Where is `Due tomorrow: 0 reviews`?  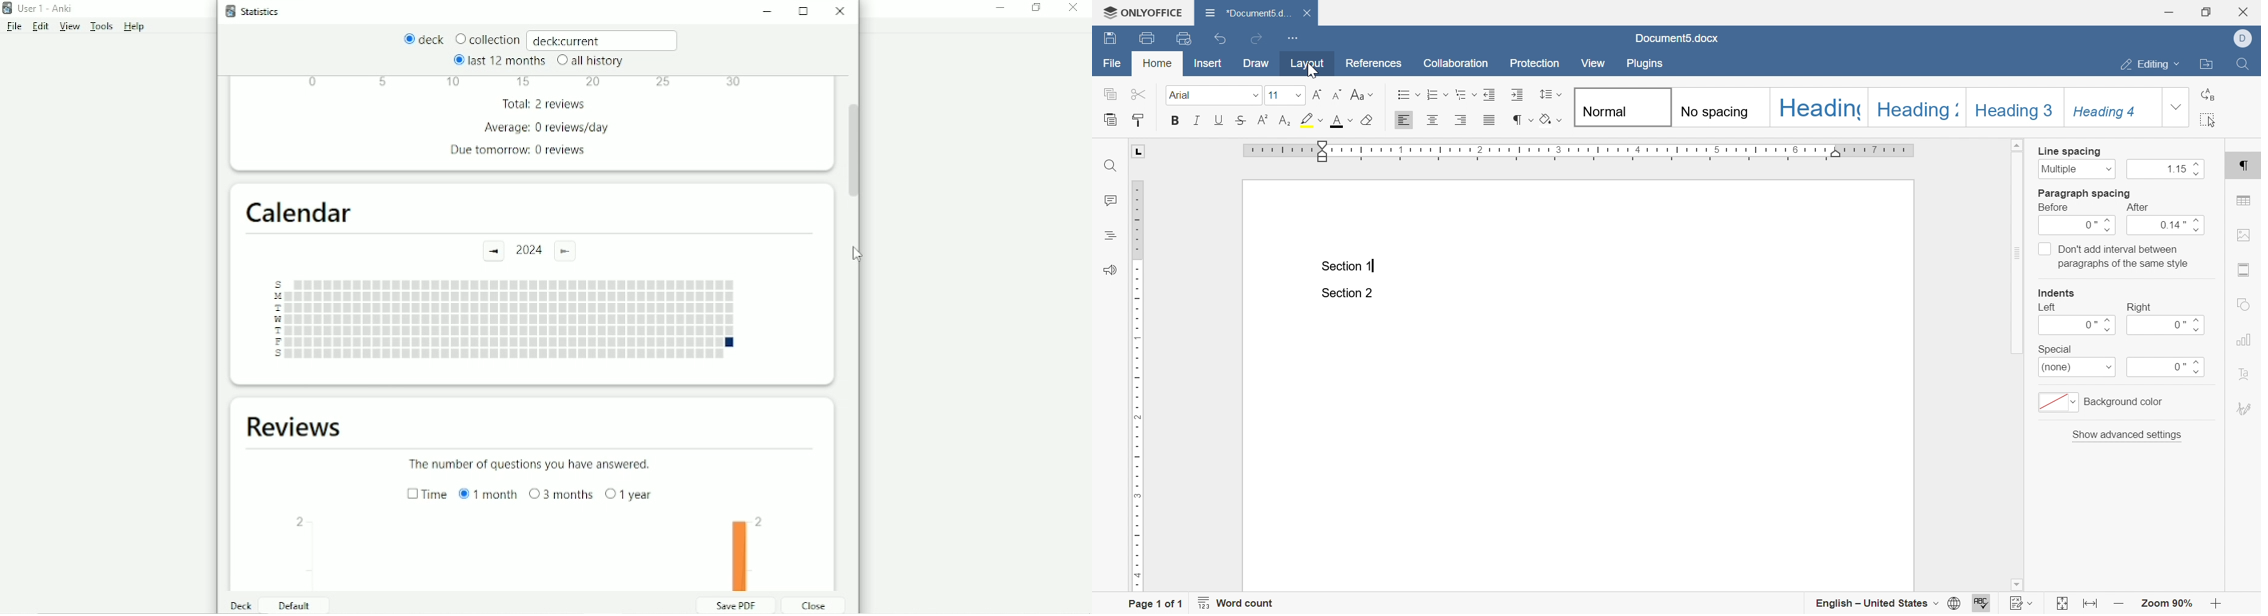
Due tomorrow: 0 reviews is located at coordinates (530, 150).